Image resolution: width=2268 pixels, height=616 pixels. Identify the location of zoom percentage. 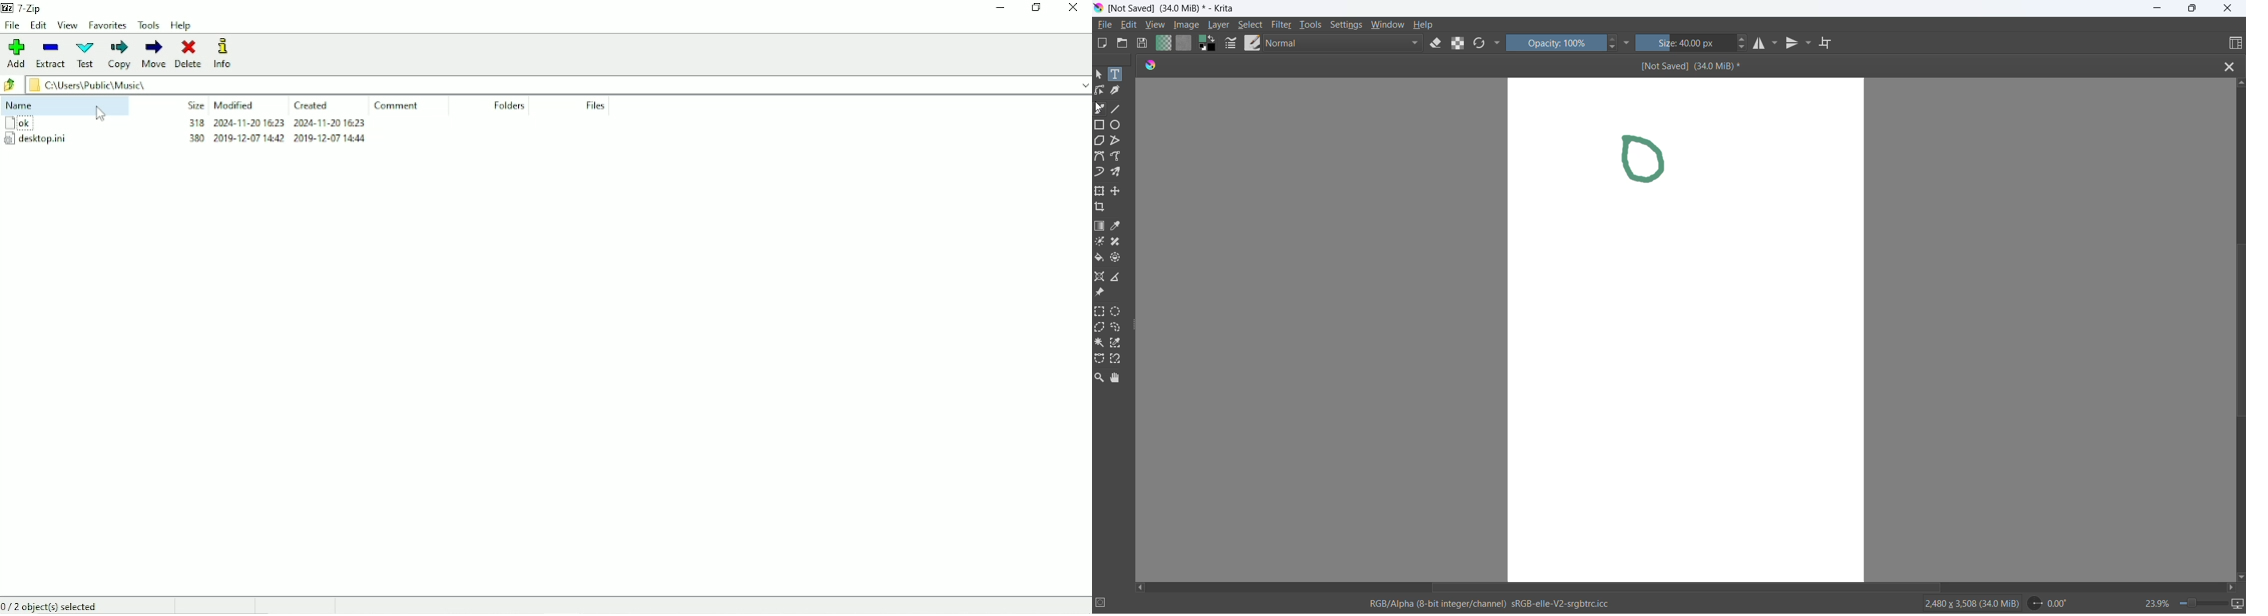
(2150, 602).